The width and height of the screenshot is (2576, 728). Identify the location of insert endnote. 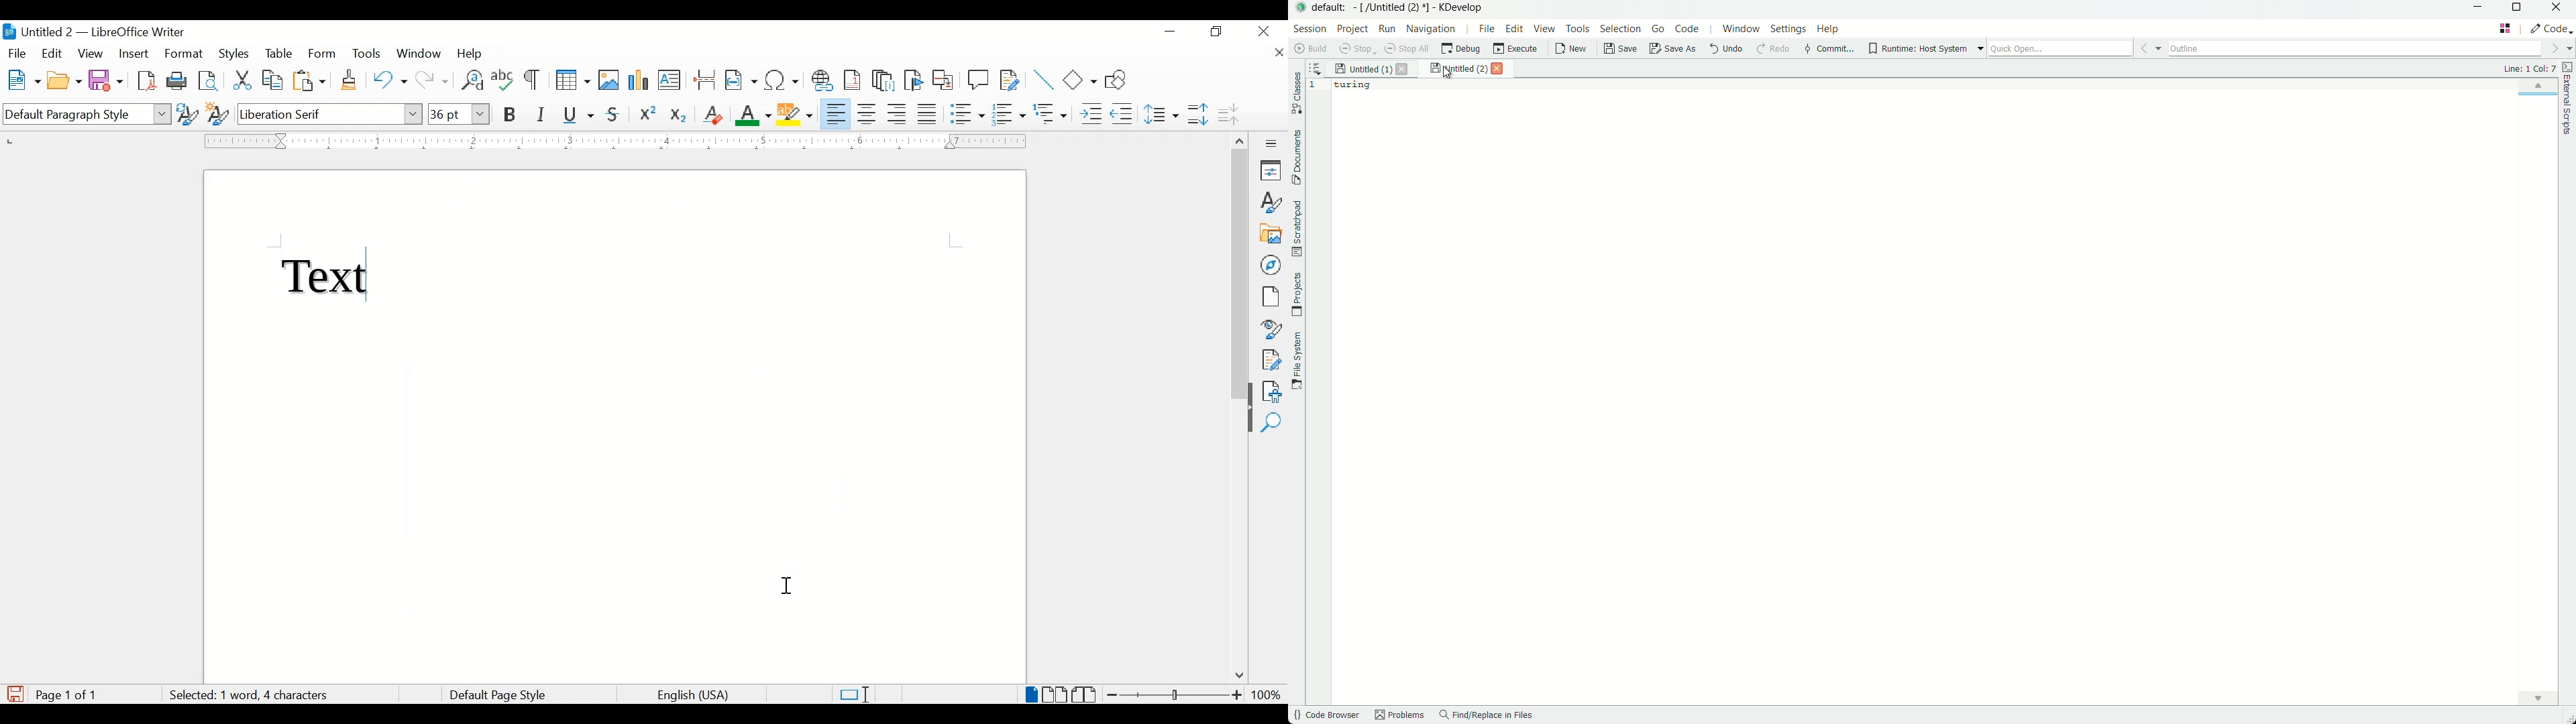
(883, 80).